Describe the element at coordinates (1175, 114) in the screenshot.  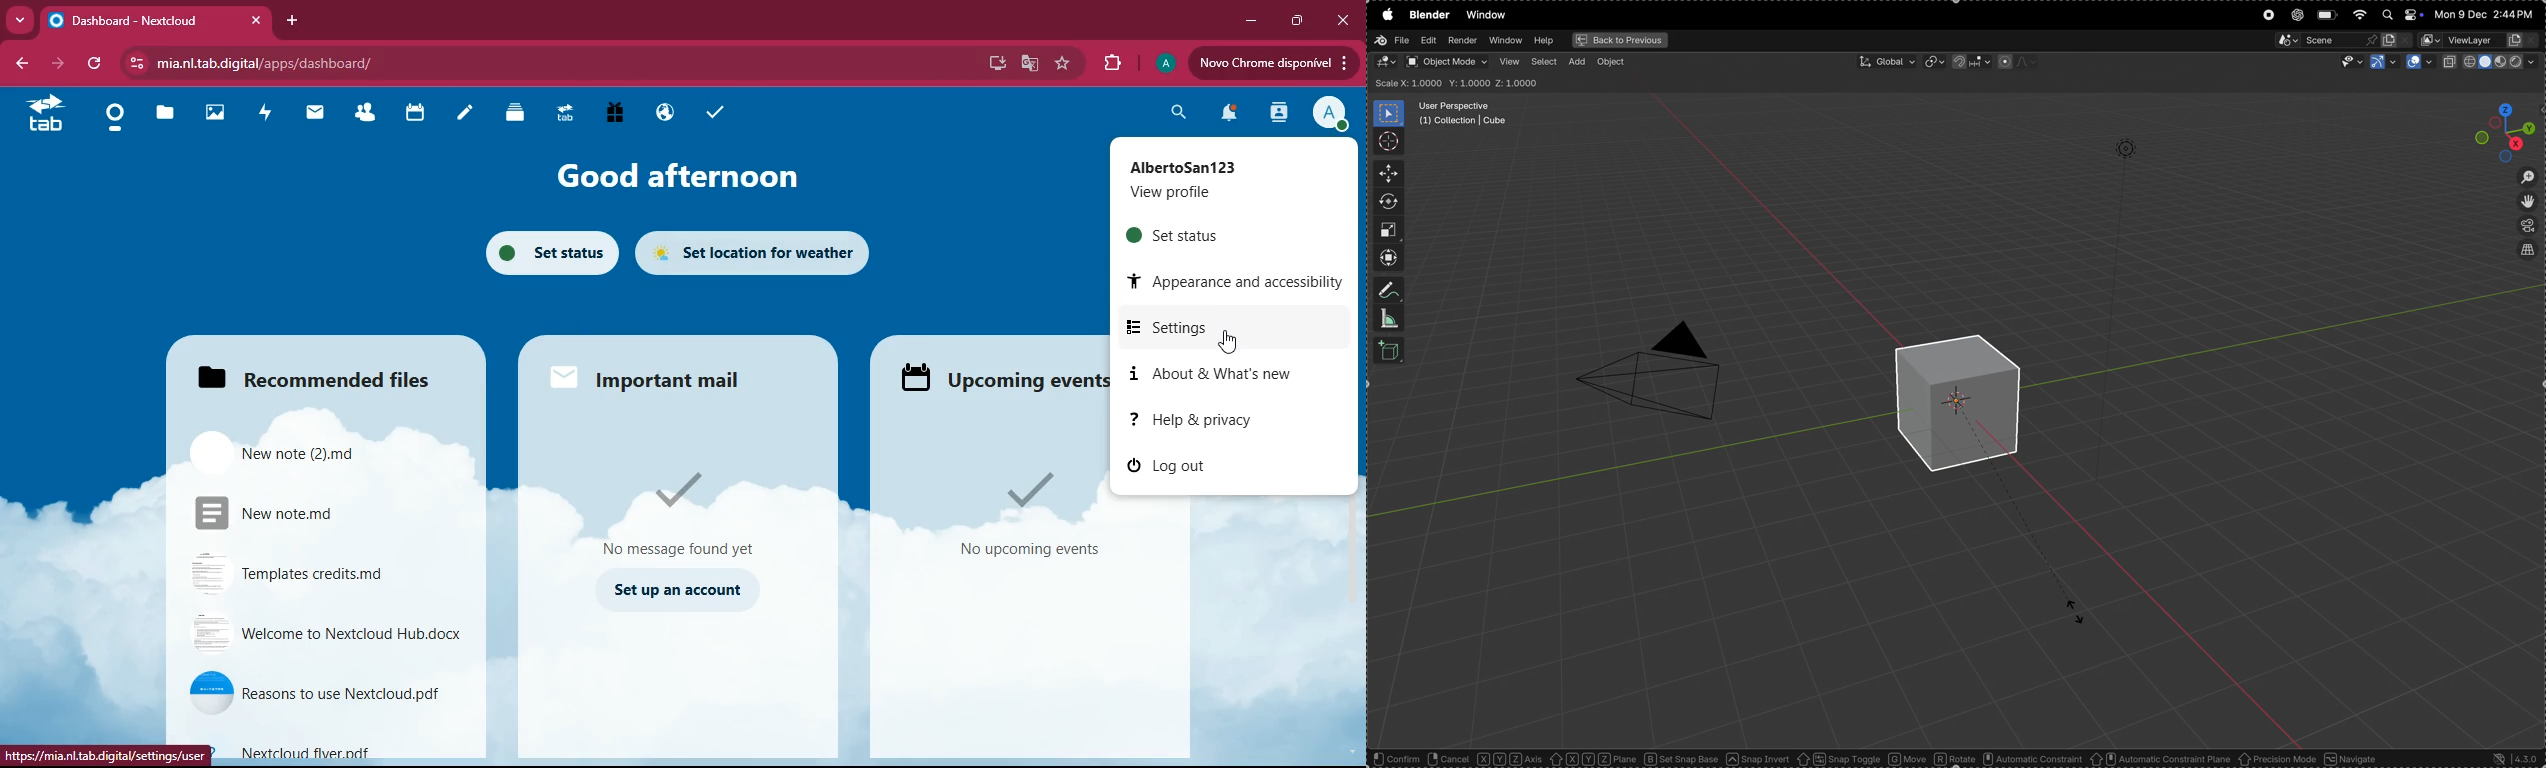
I see `search` at that location.